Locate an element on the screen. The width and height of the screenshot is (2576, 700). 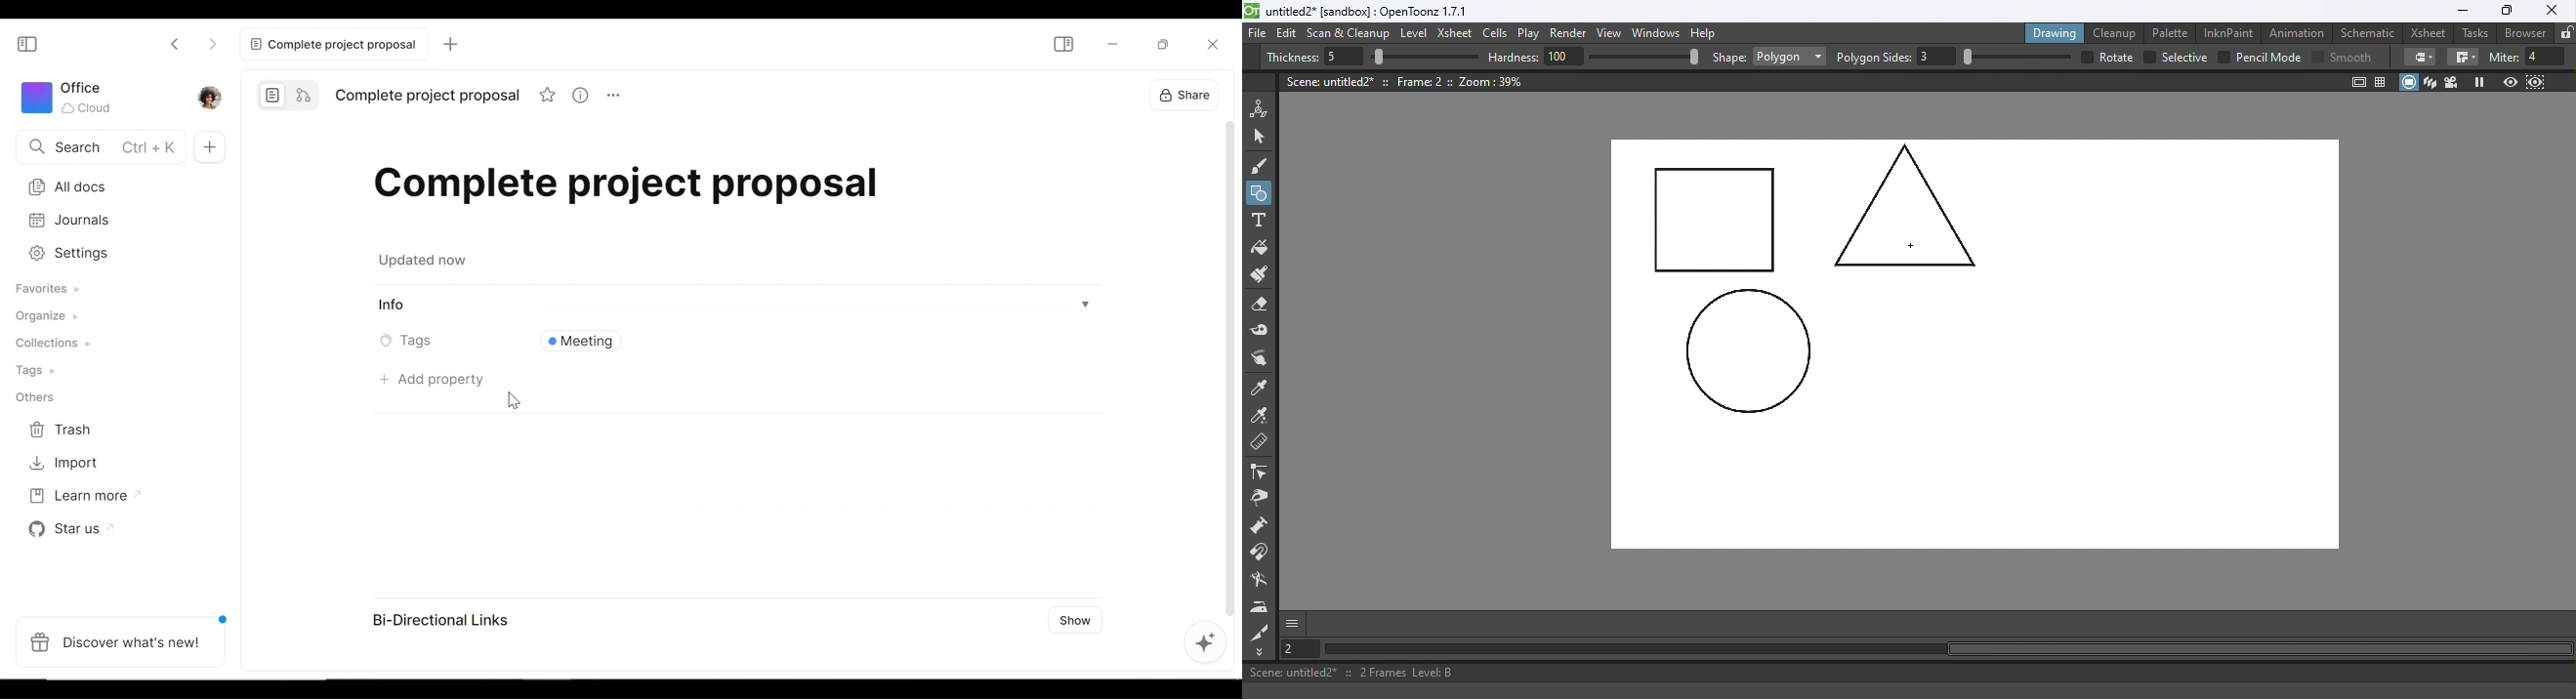
Tags is located at coordinates (42, 372).